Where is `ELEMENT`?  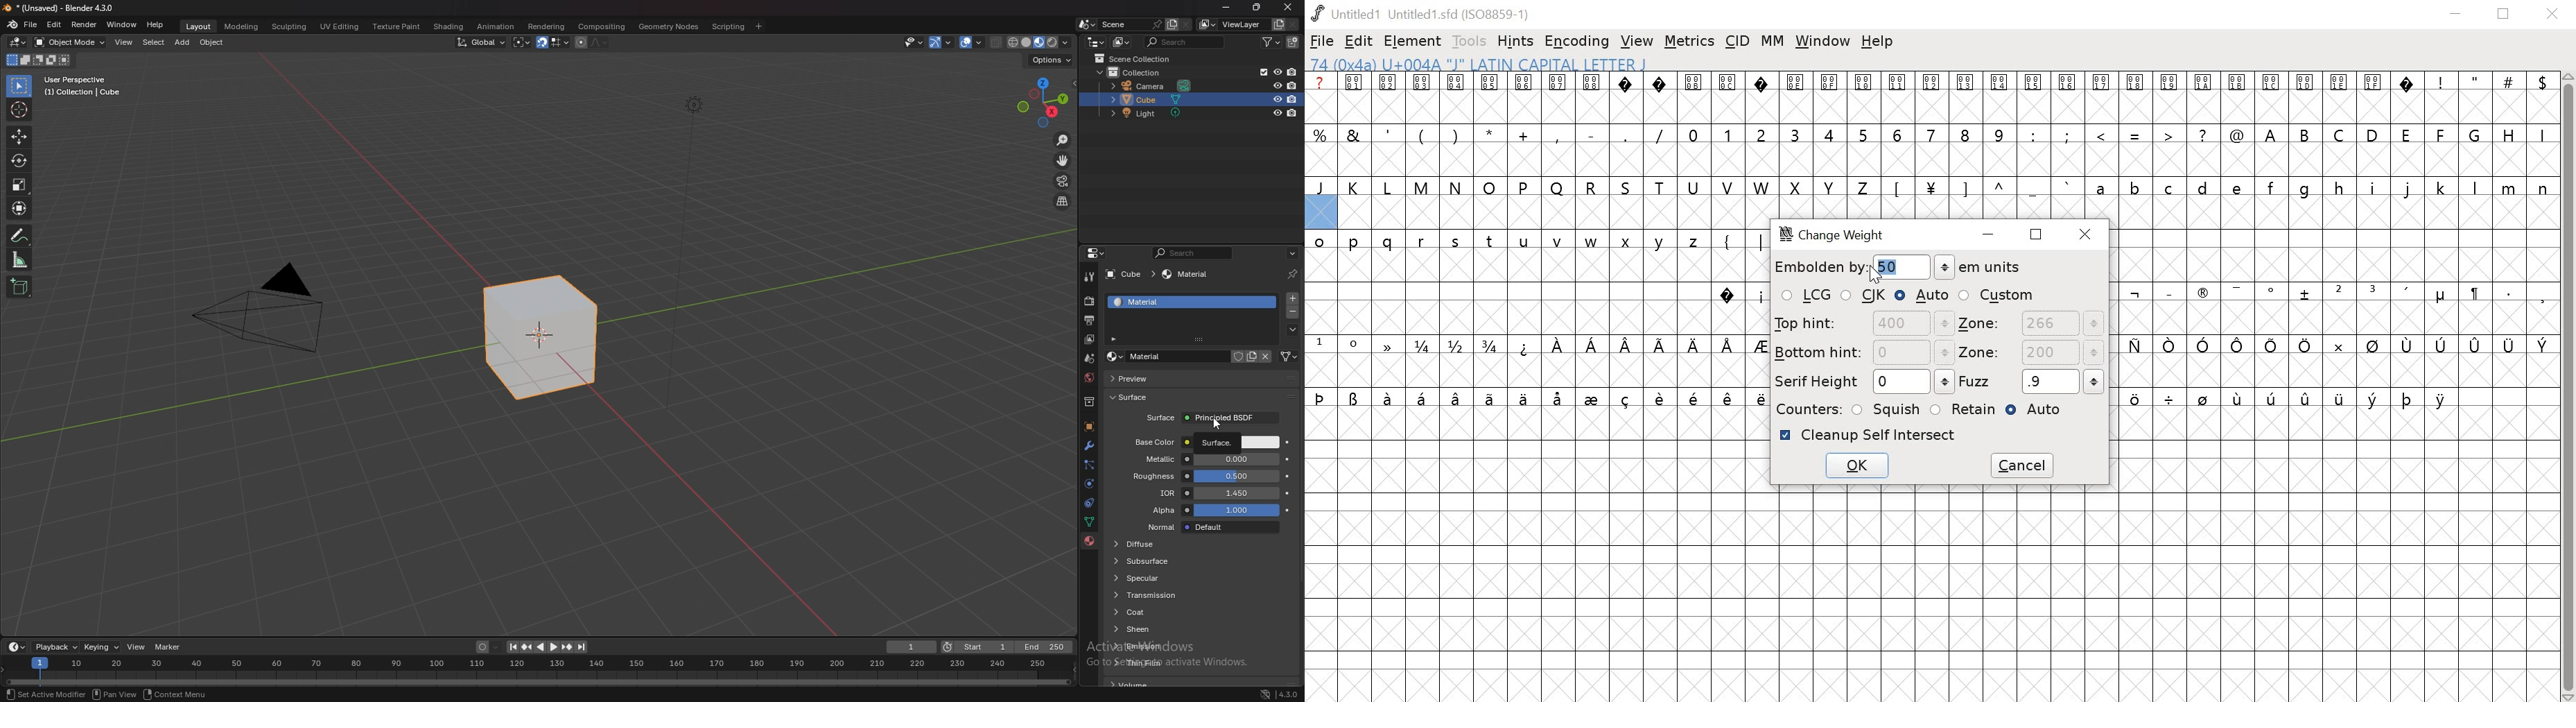
ELEMENT is located at coordinates (1414, 42).